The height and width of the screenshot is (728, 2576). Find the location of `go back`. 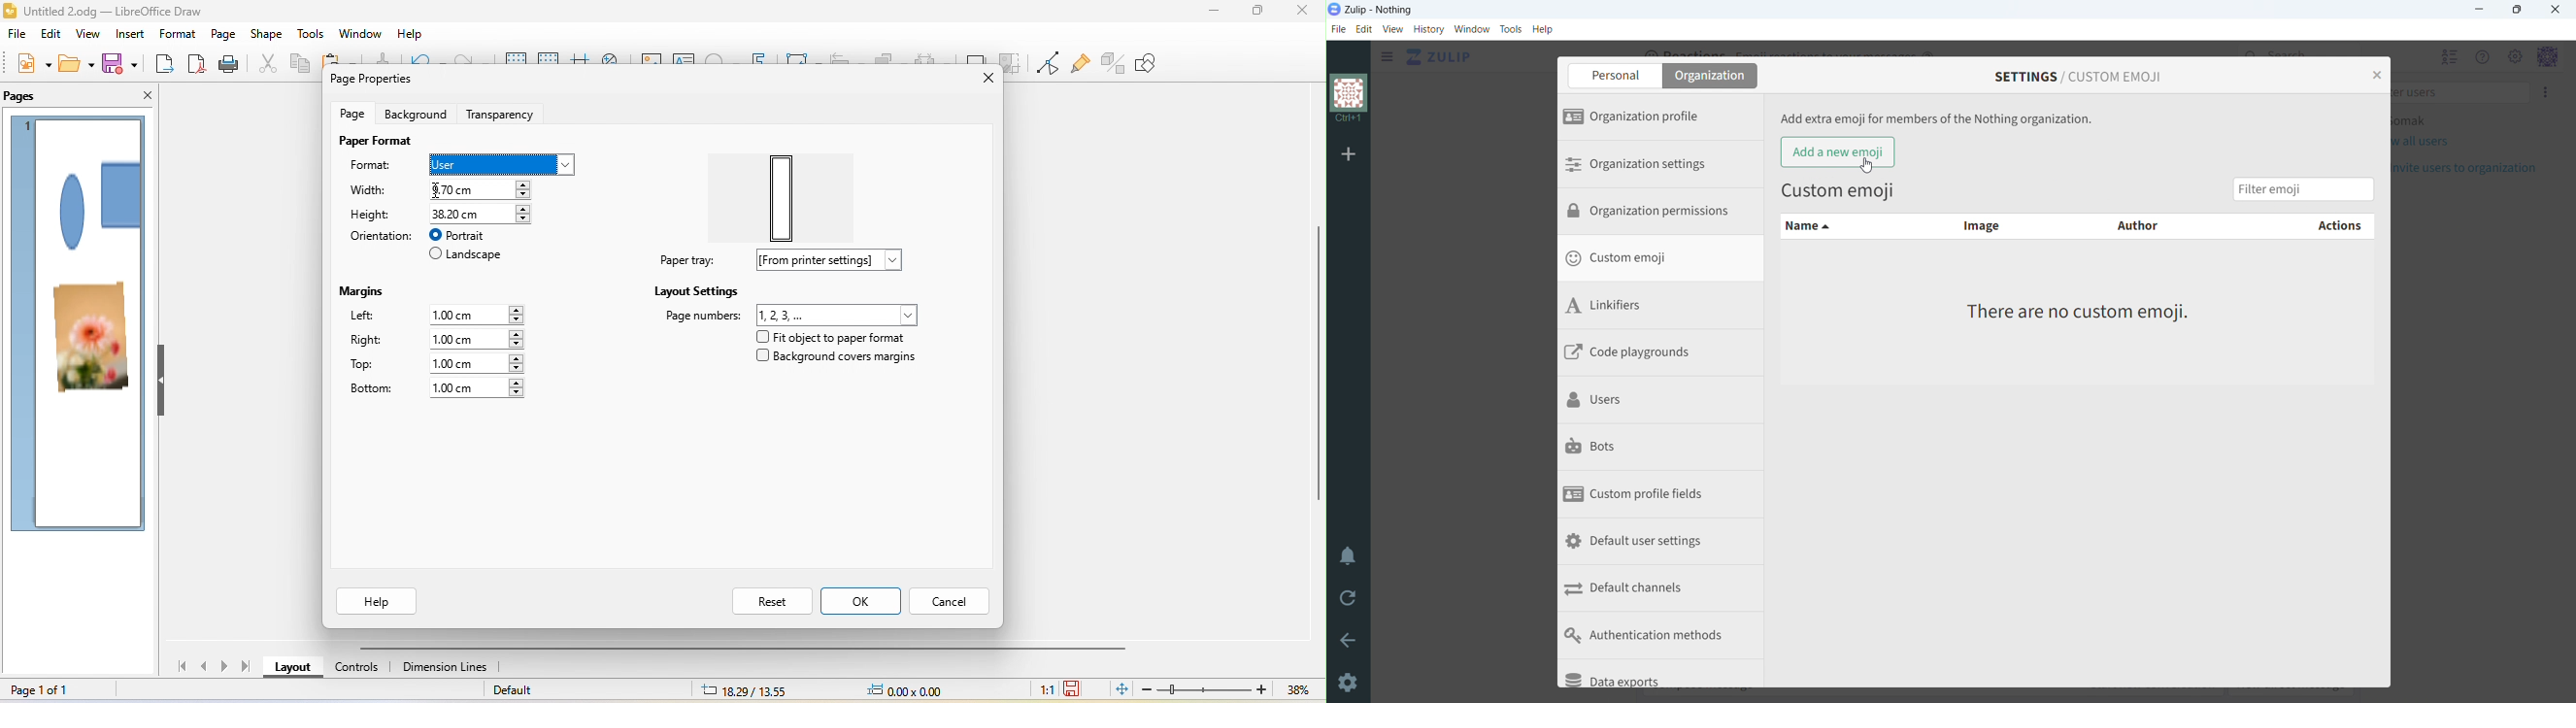

go back is located at coordinates (1347, 639).